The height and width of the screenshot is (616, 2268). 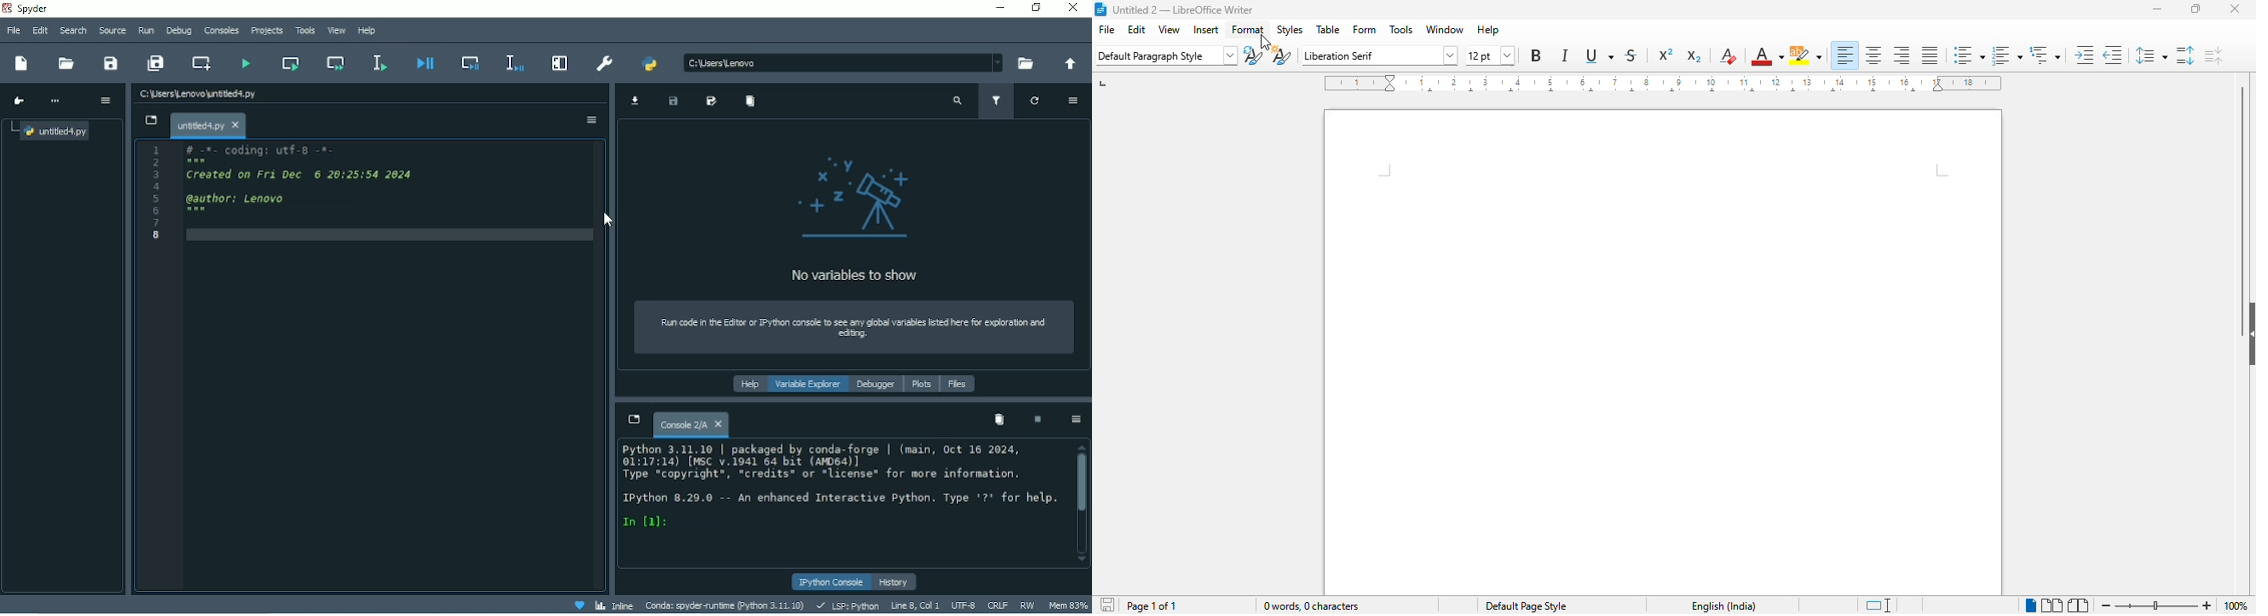 What do you see at coordinates (1038, 419) in the screenshot?
I see `Interrupt kernel` at bounding box center [1038, 419].